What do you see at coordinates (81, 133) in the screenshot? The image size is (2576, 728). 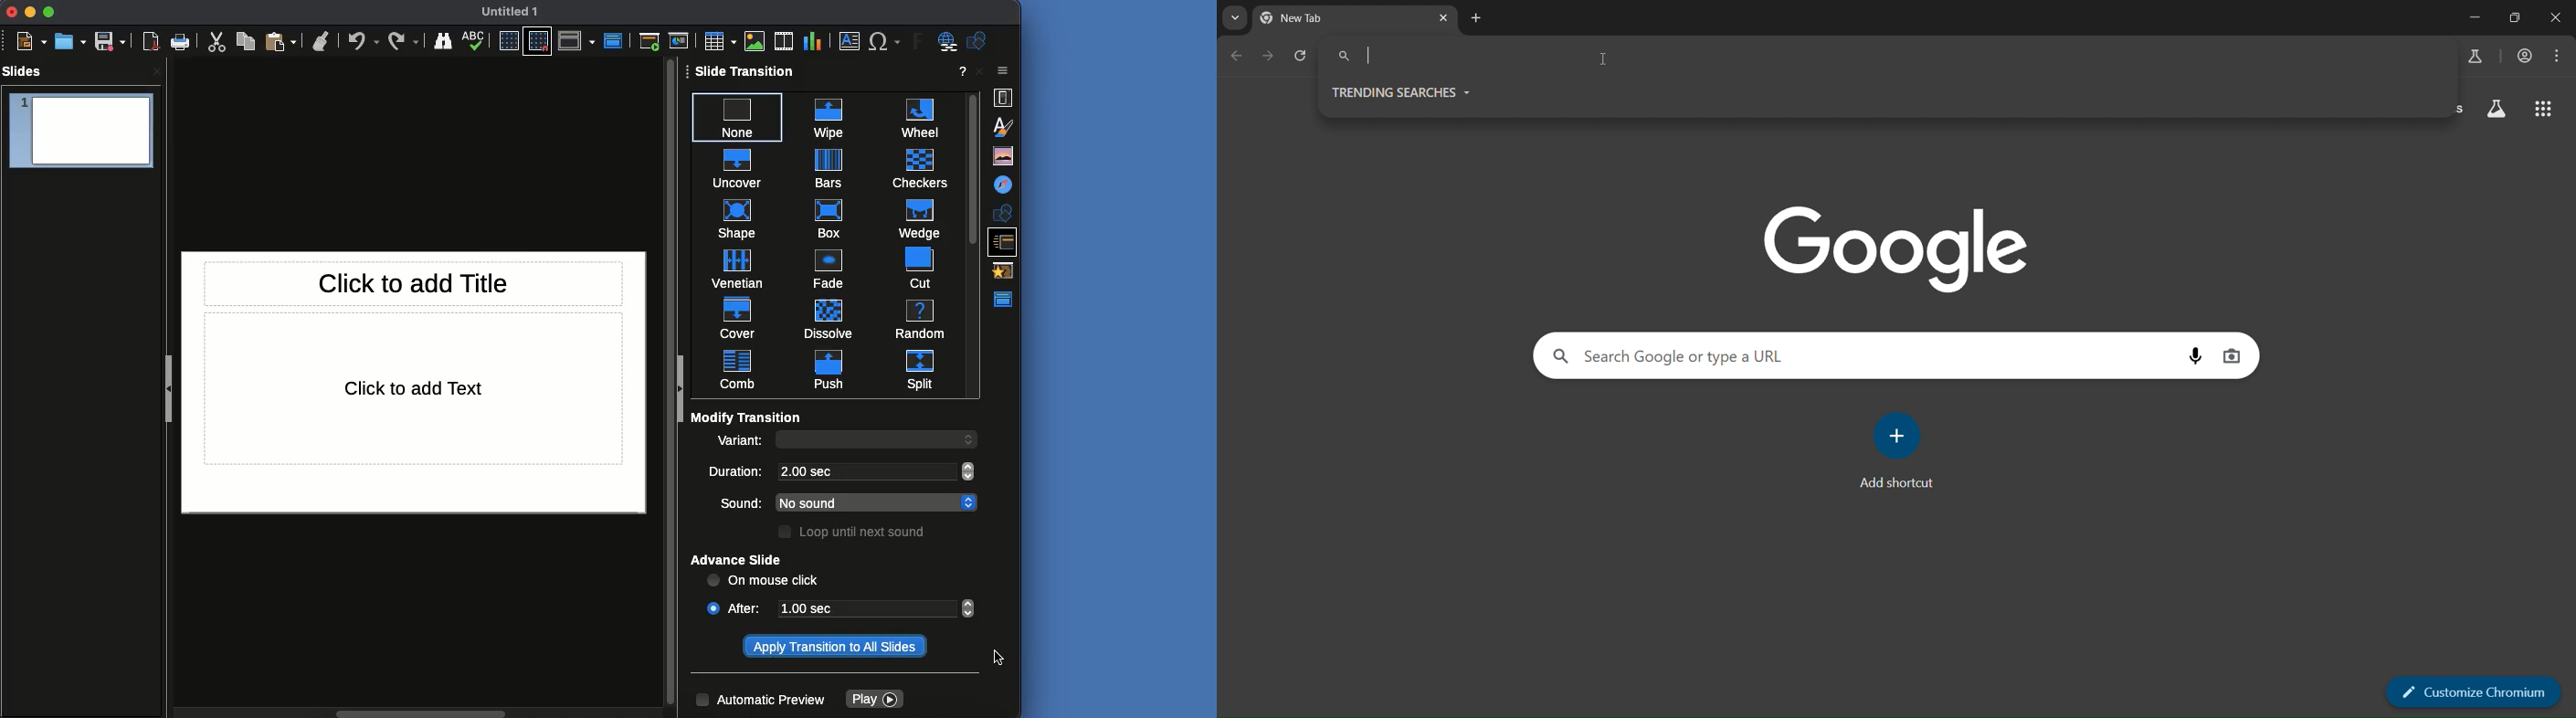 I see `Slide 1` at bounding box center [81, 133].